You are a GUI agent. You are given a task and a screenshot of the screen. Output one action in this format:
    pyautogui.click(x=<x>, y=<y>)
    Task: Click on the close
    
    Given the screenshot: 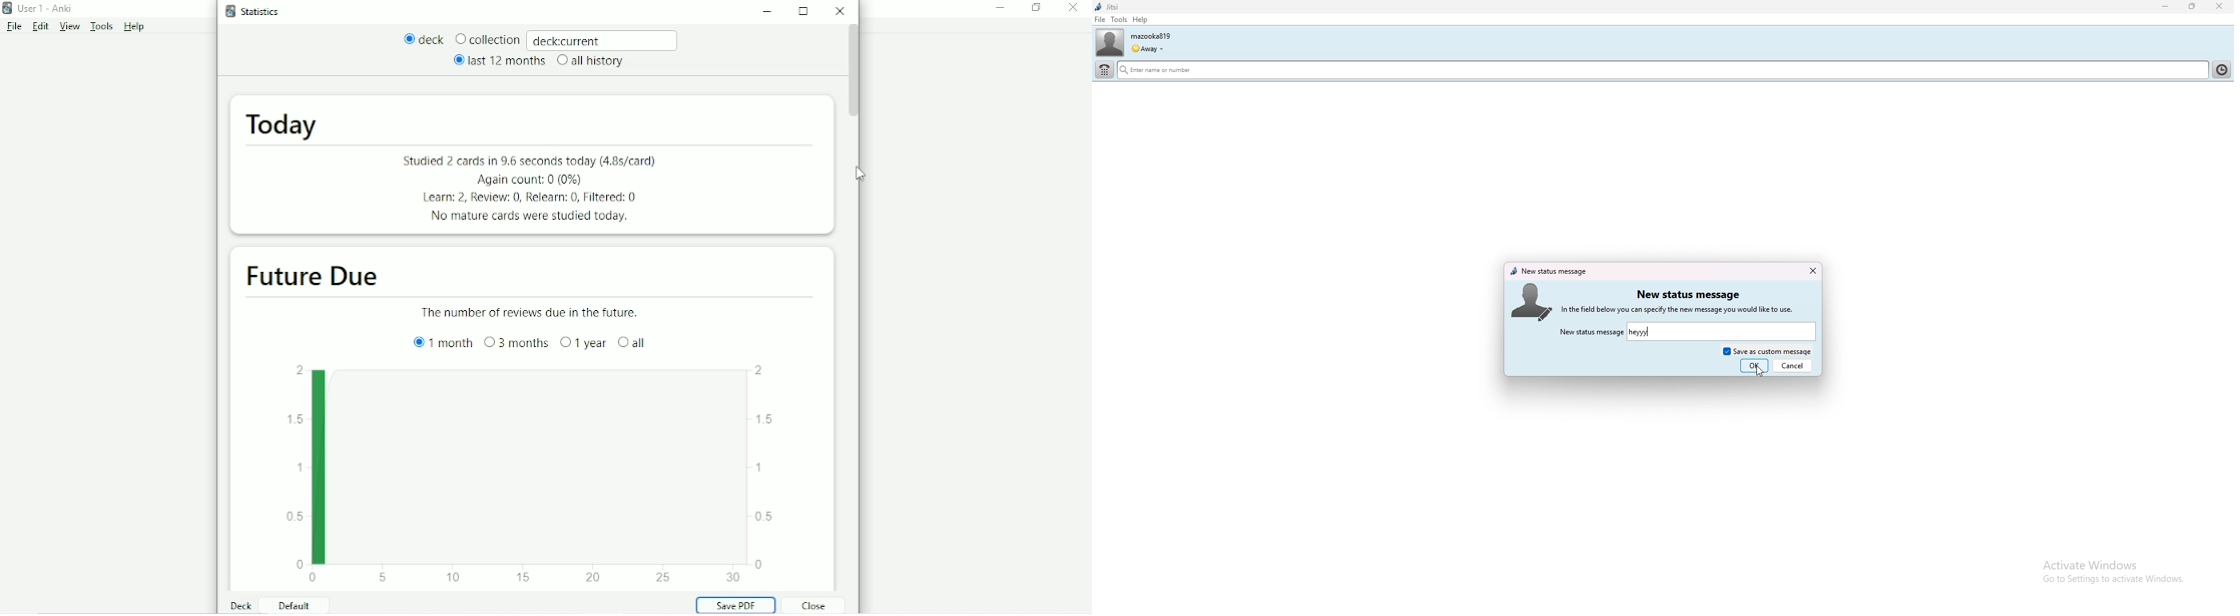 What is the action you would take?
    pyautogui.click(x=1812, y=271)
    